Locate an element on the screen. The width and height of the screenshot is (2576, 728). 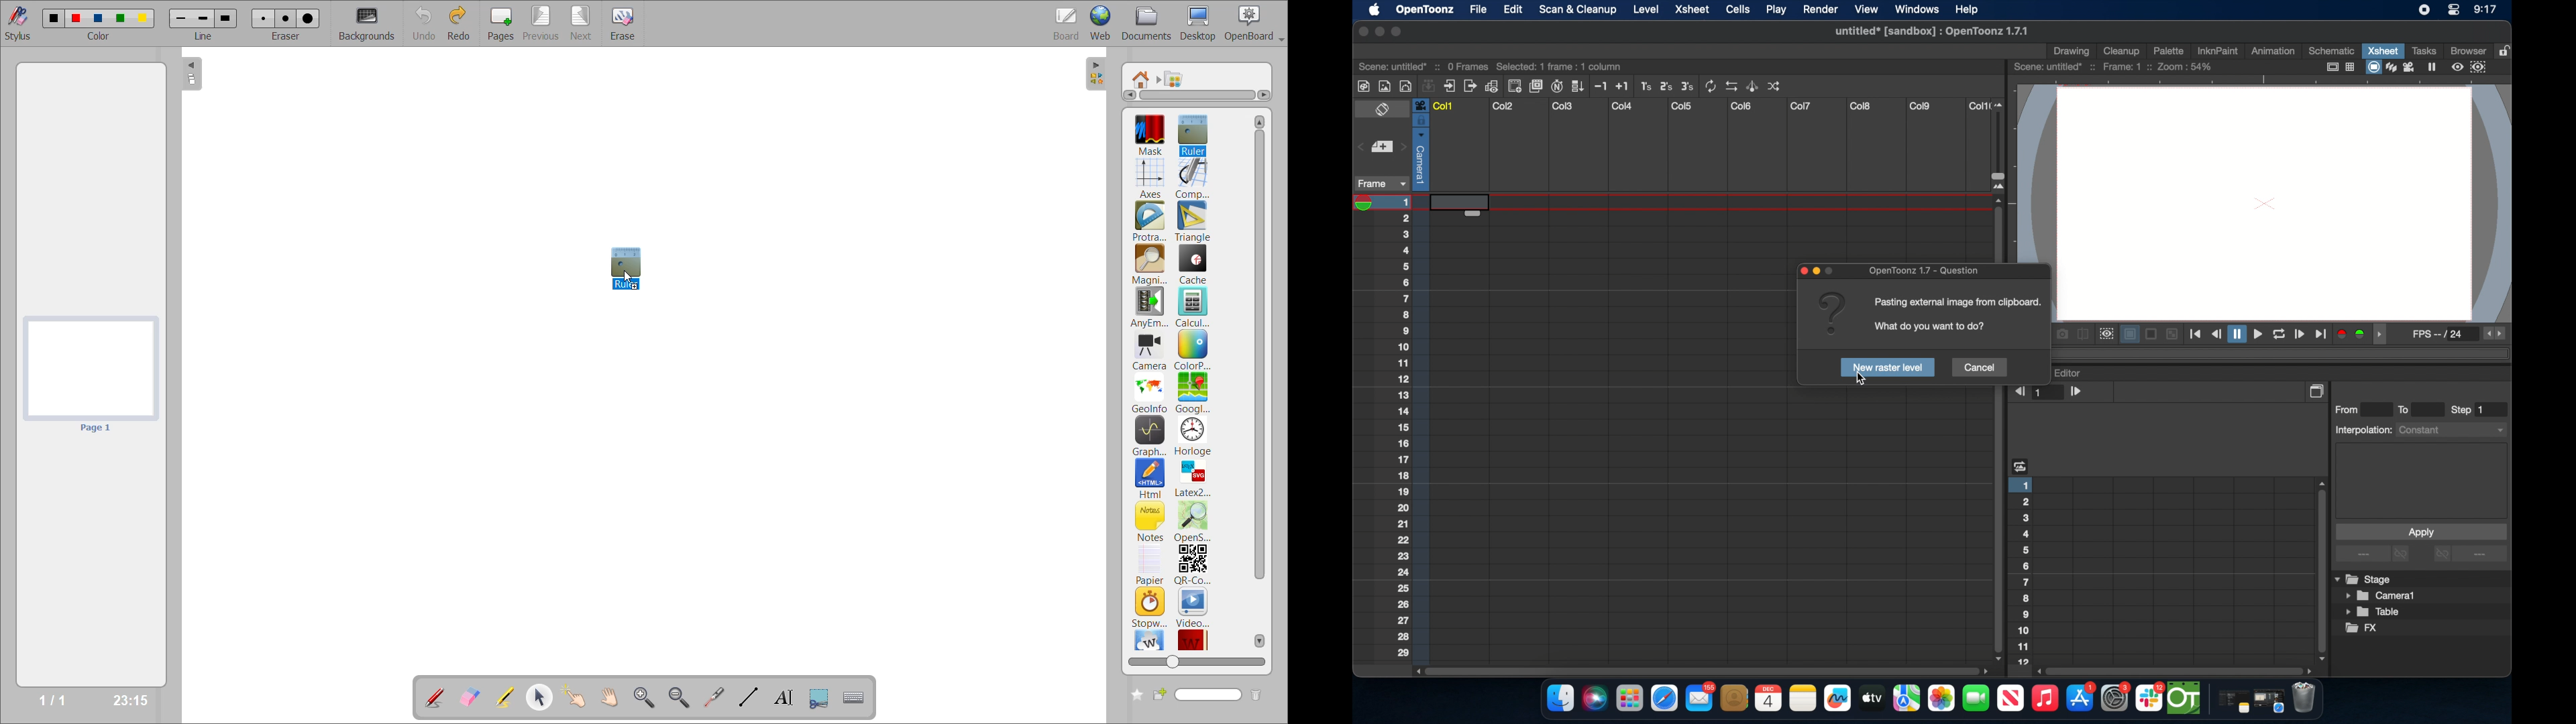
undo is located at coordinates (425, 22).